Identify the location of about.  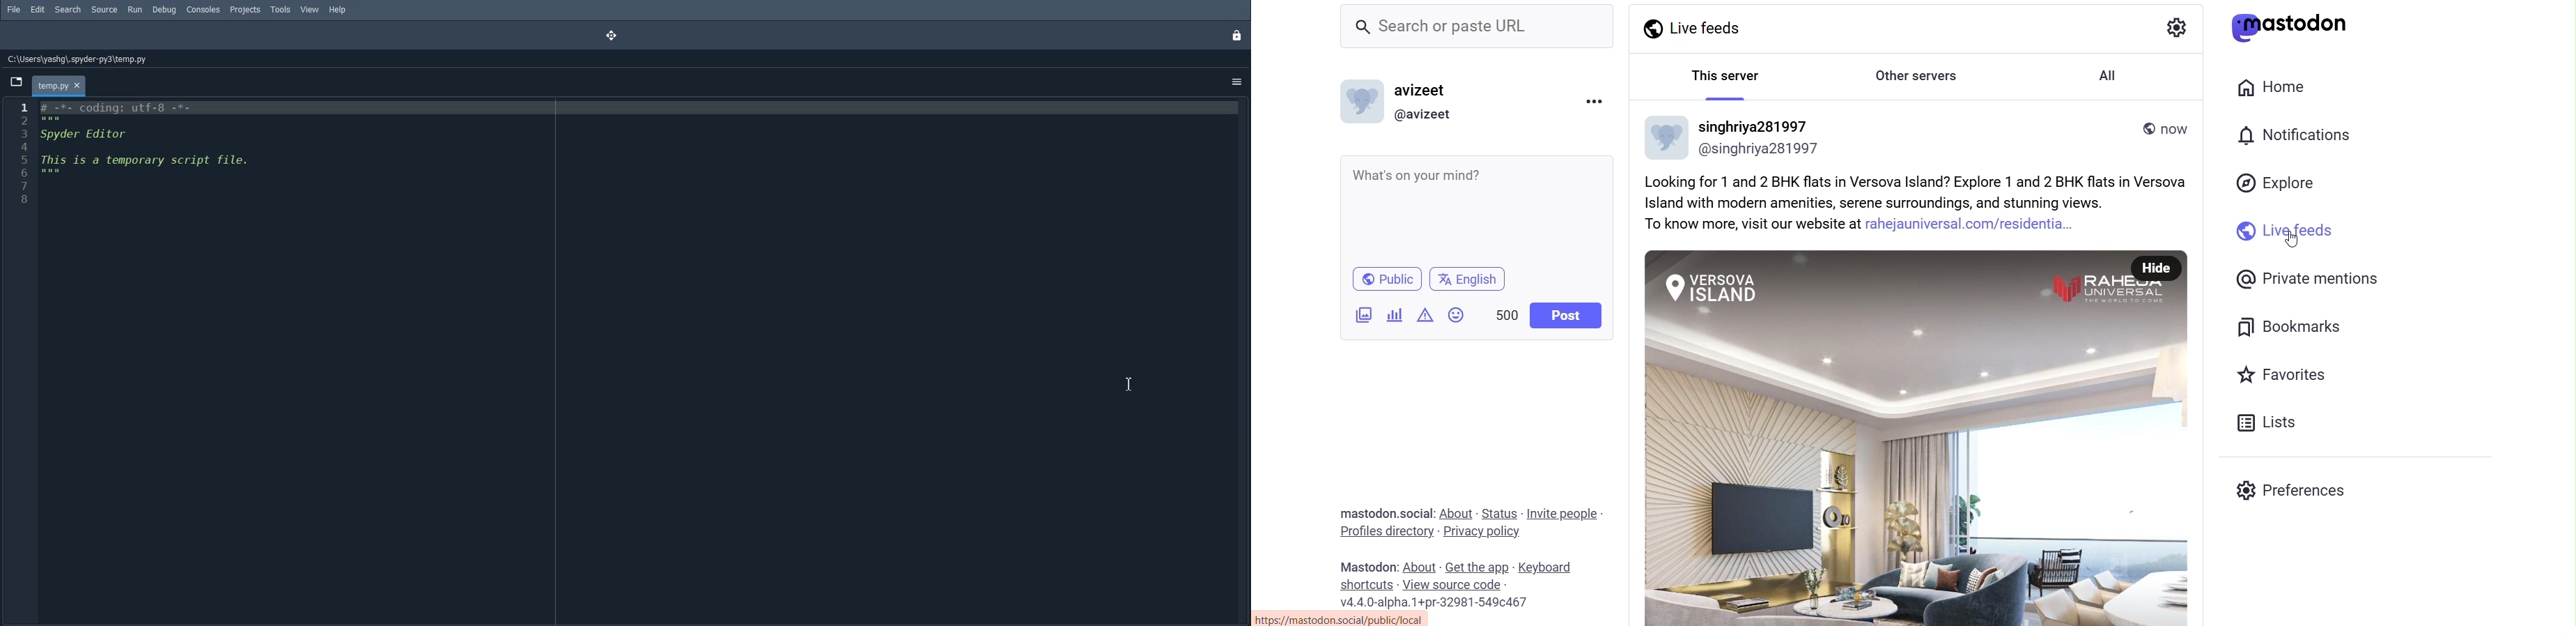
(1419, 566).